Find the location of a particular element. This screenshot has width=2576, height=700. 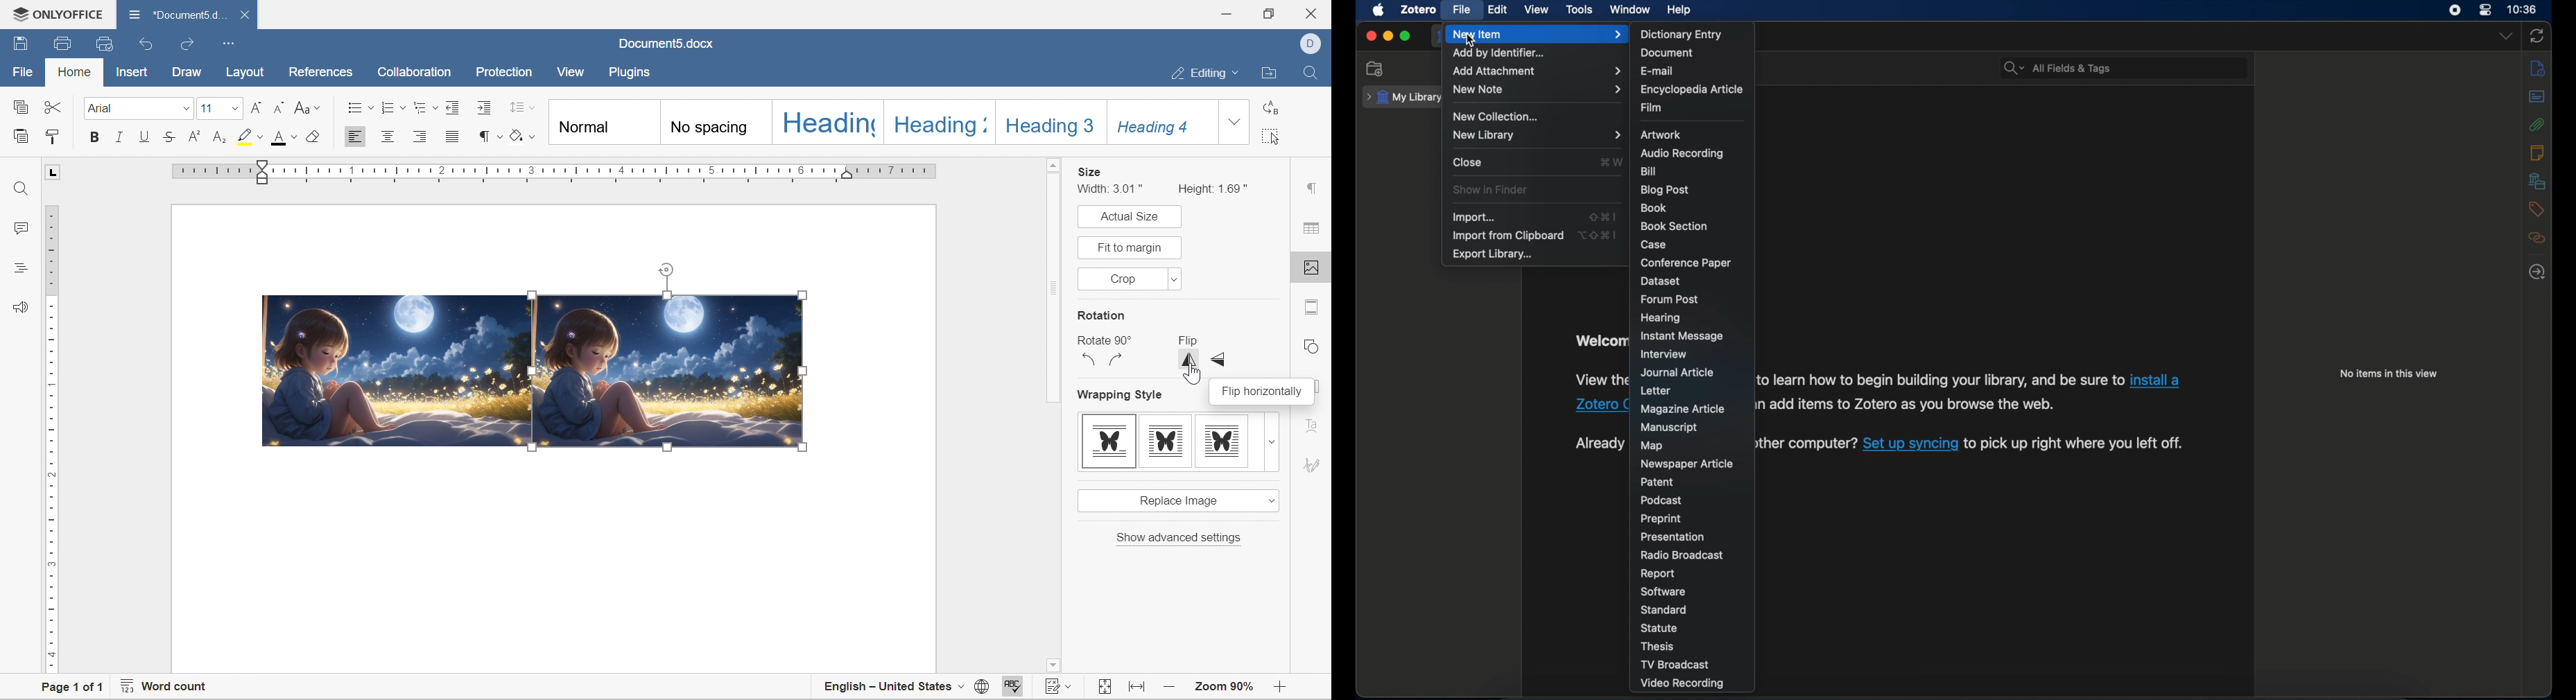

set document language is located at coordinates (982, 686).